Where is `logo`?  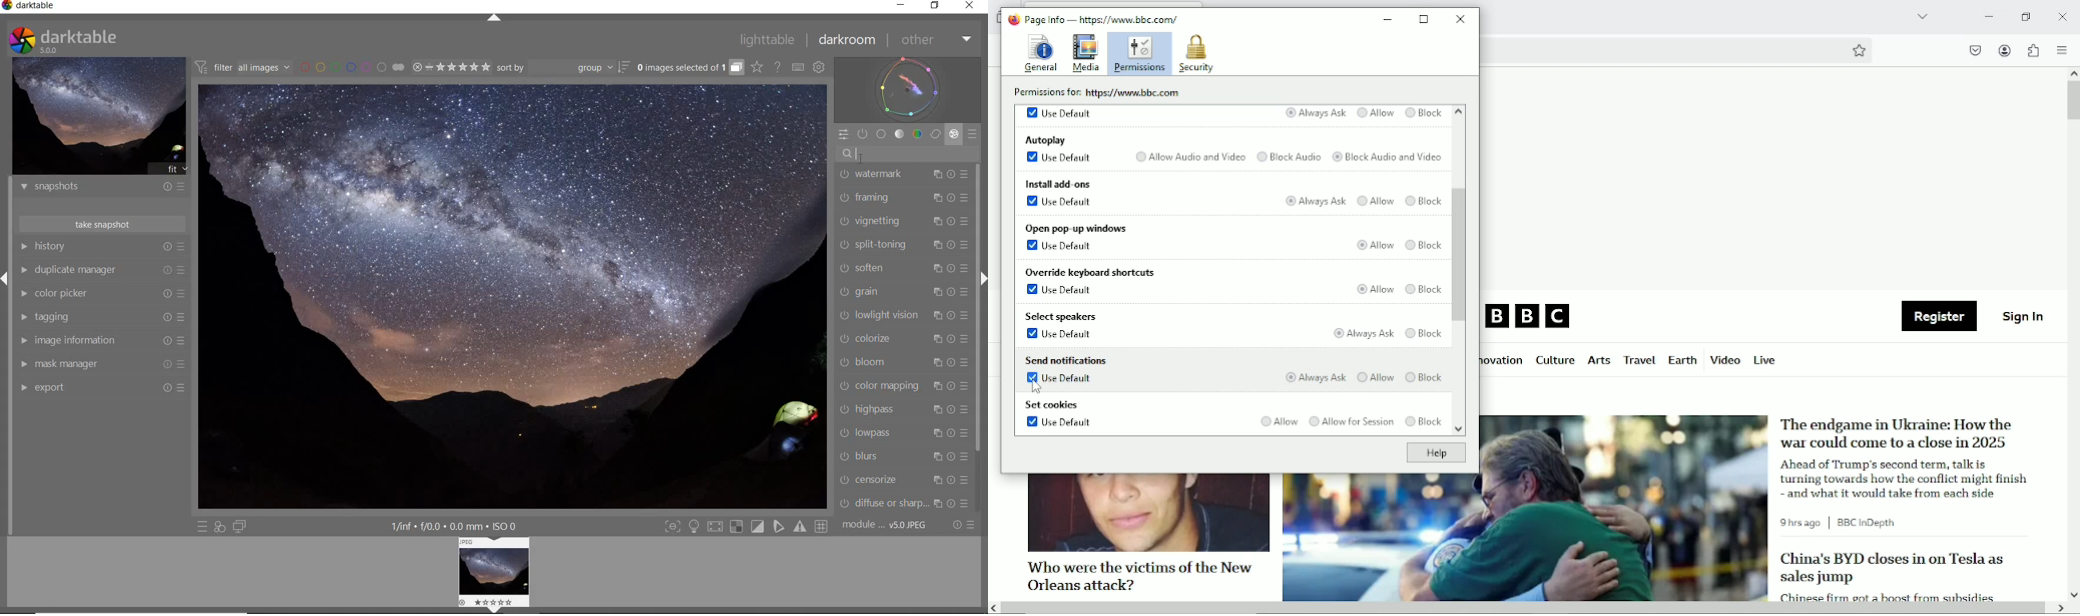 logo is located at coordinates (1012, 19).